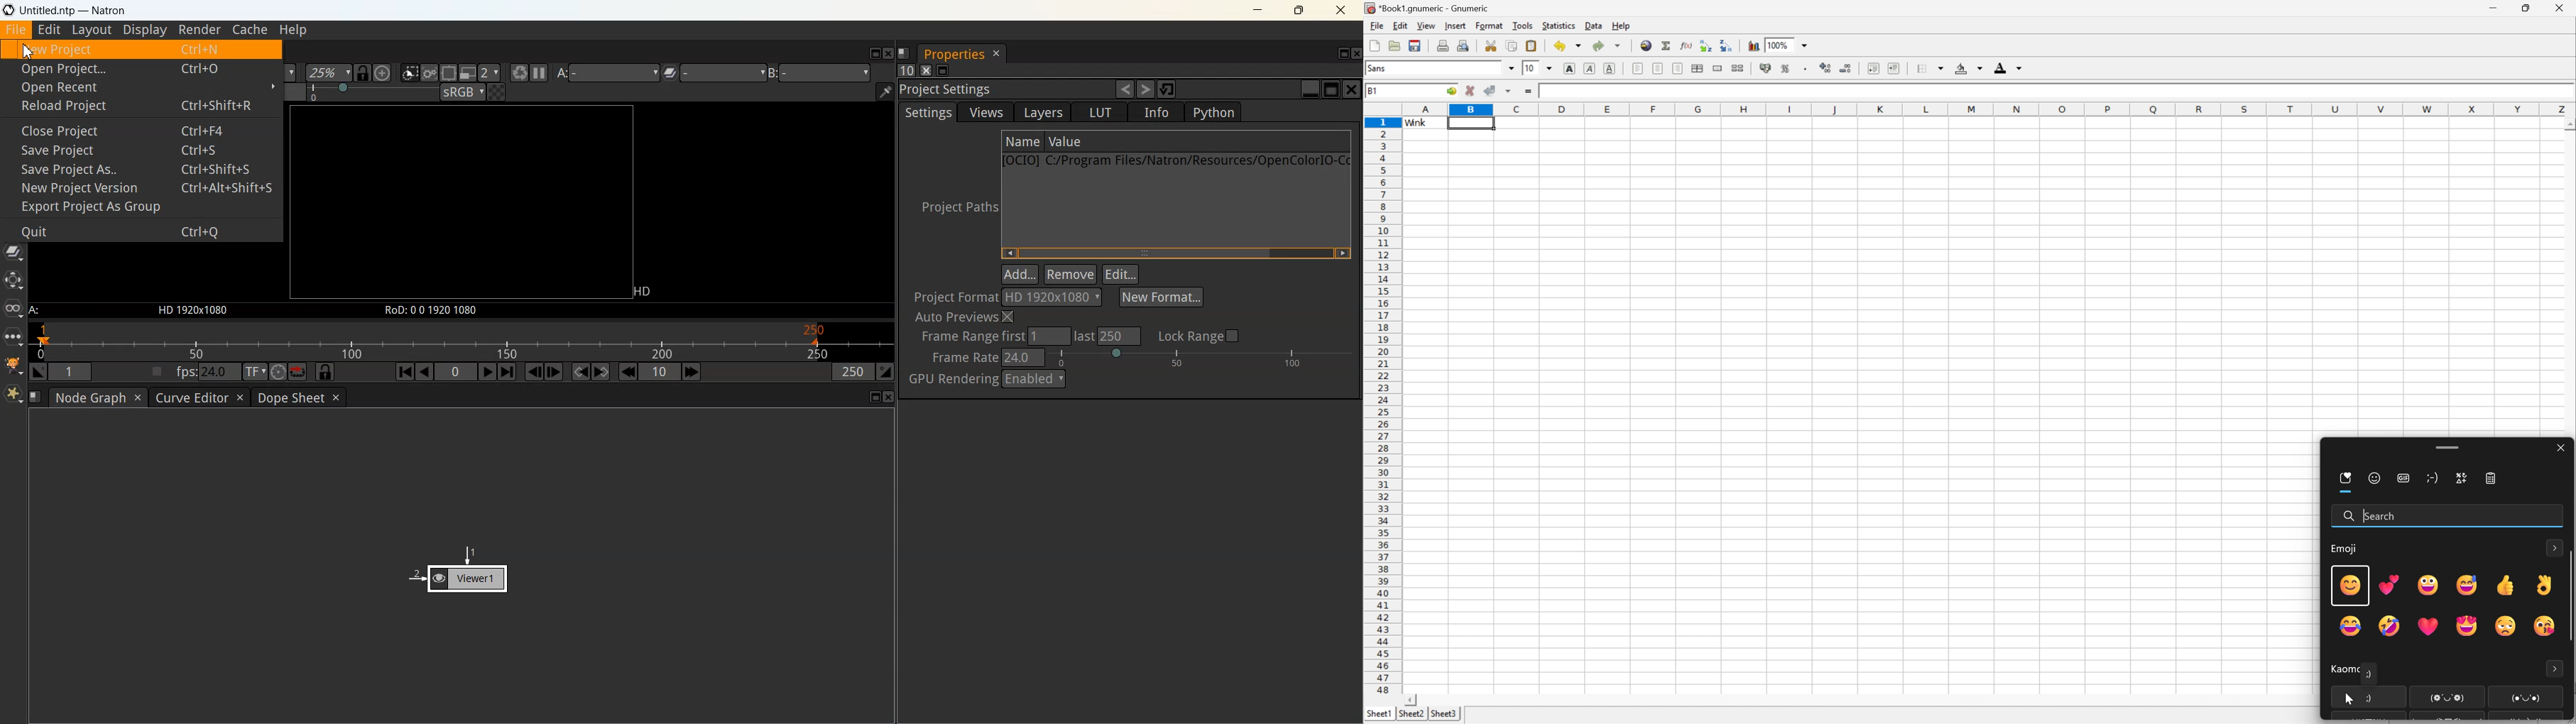 The height and width of the screenshot is (728, 2576). Describe the element at coordinates (2560, 10) in the screenshot. I see `close` at that location.